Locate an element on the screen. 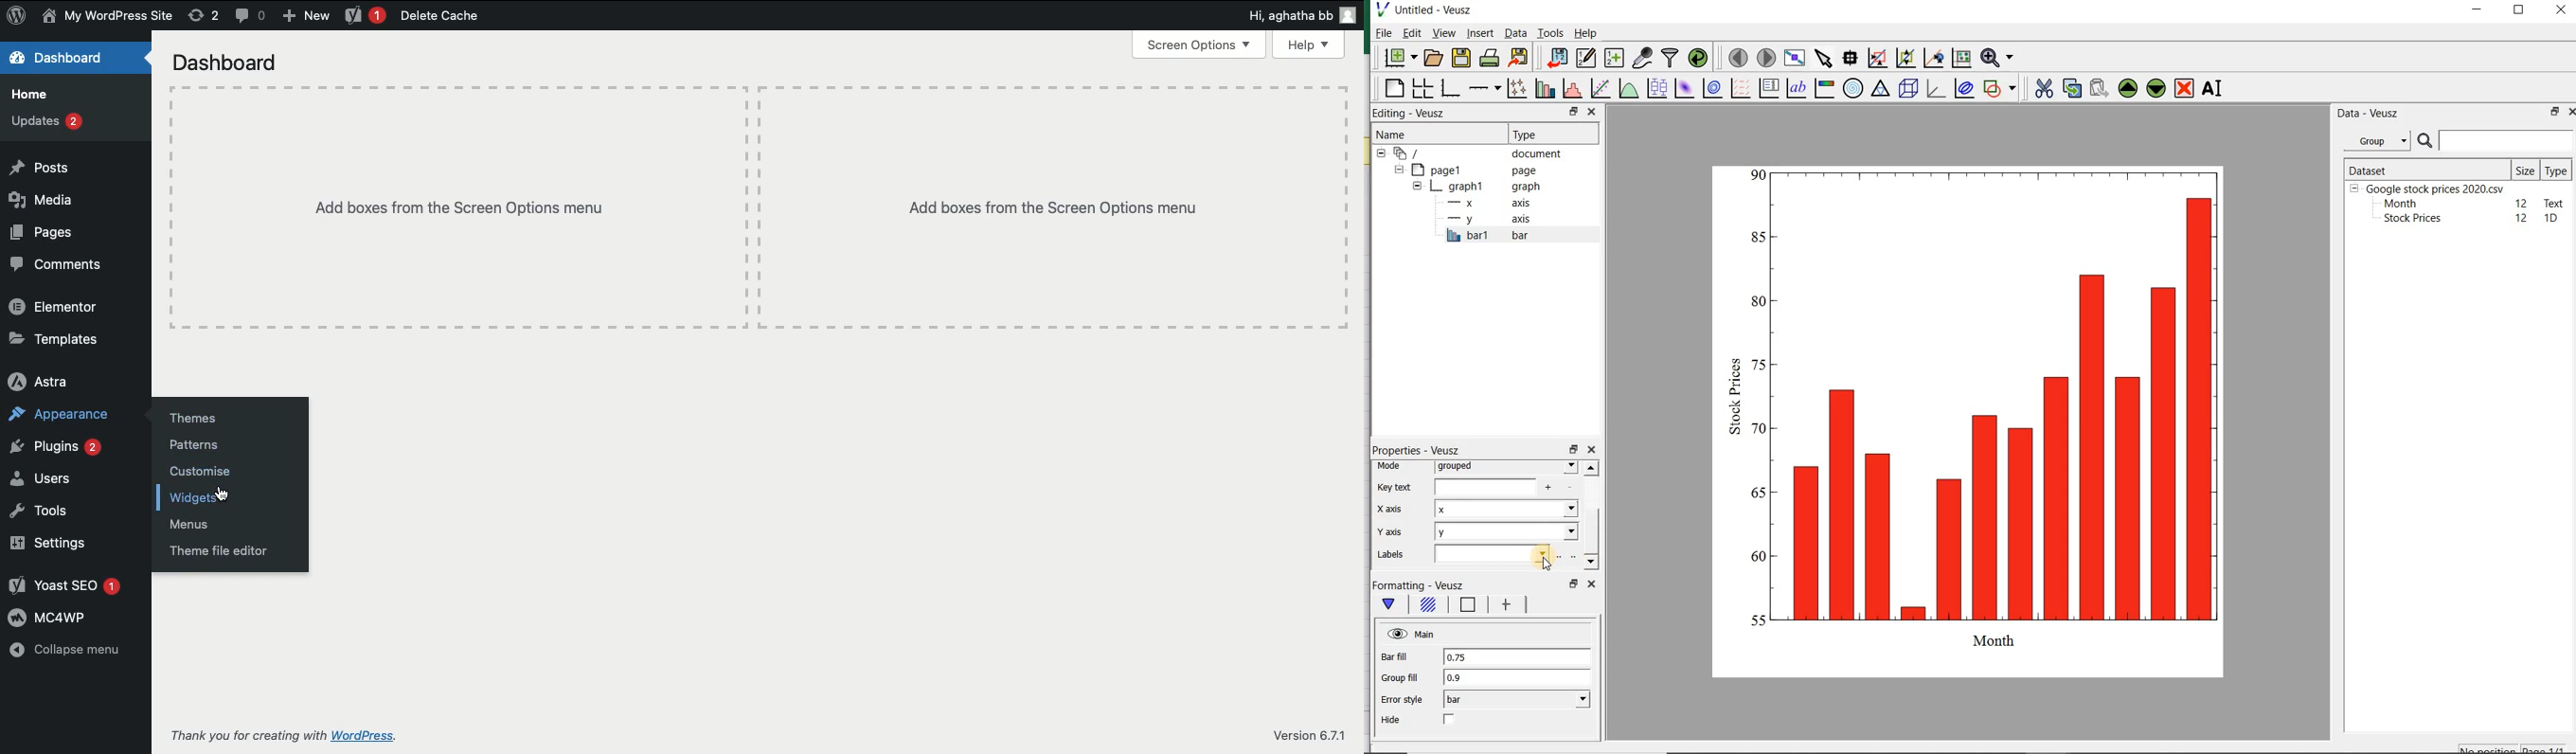  Version 6.7.1 is located at coordinates (1303, 730).